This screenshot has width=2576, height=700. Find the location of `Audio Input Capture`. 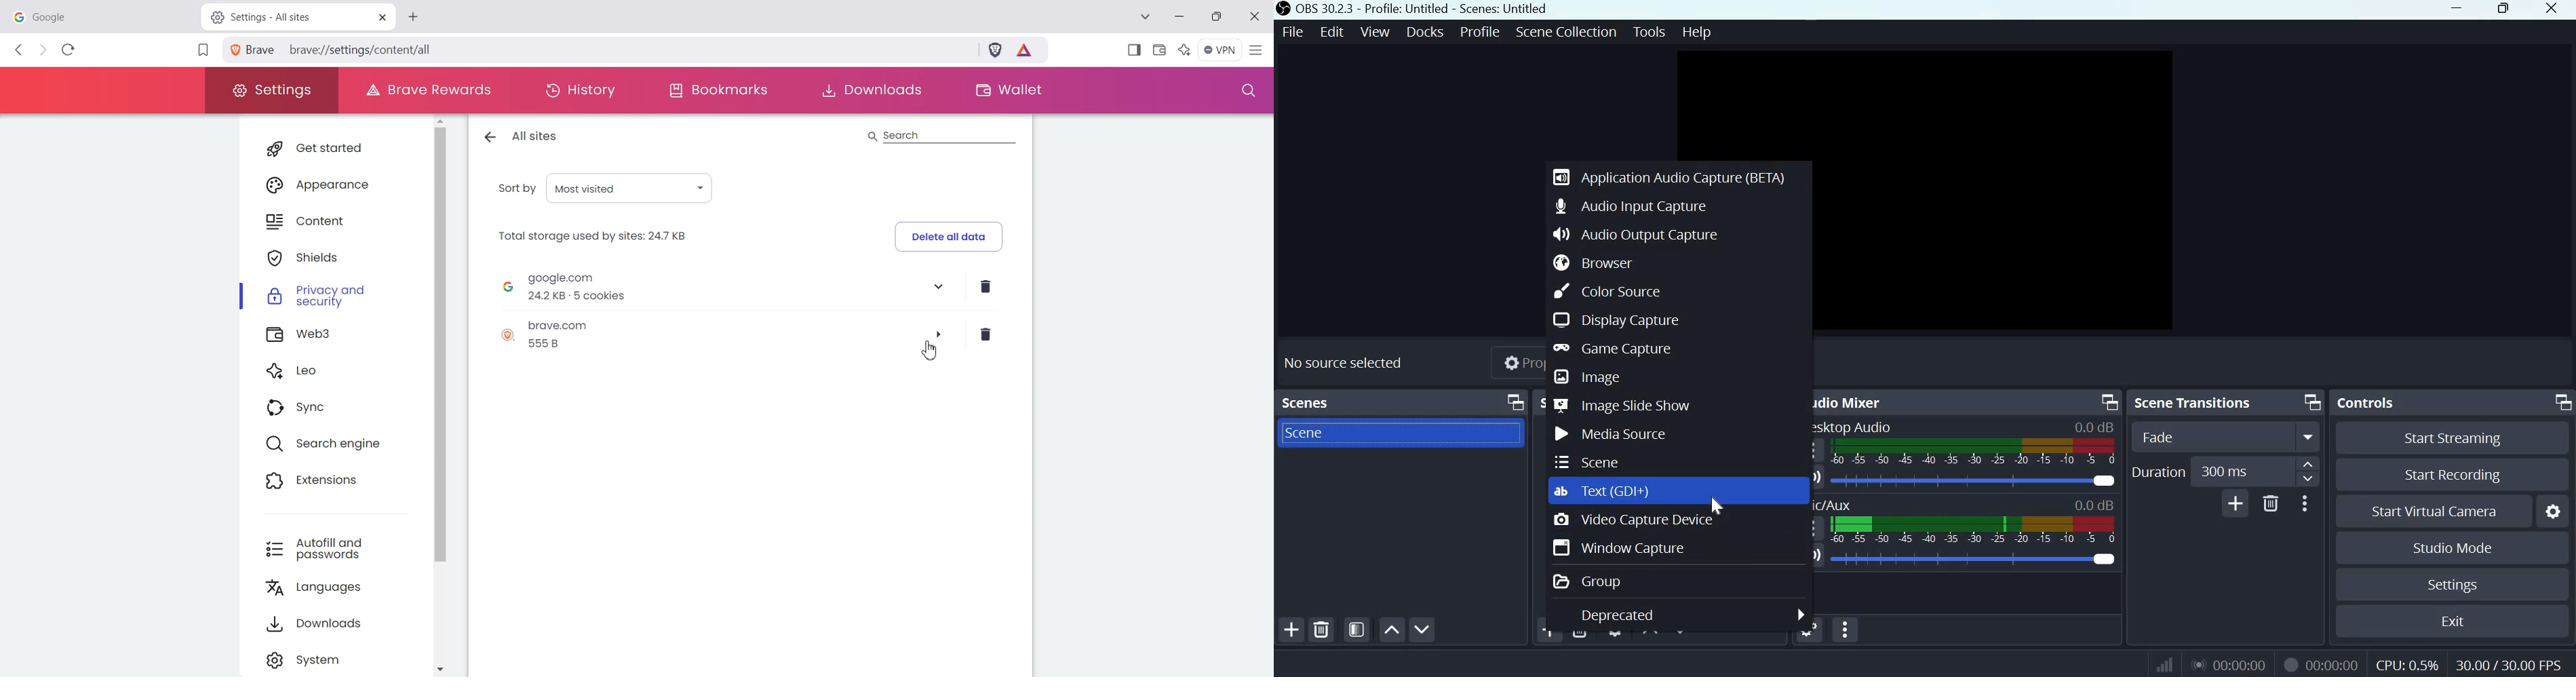

Audio Input Capture is located at coordinates (1633, 205).